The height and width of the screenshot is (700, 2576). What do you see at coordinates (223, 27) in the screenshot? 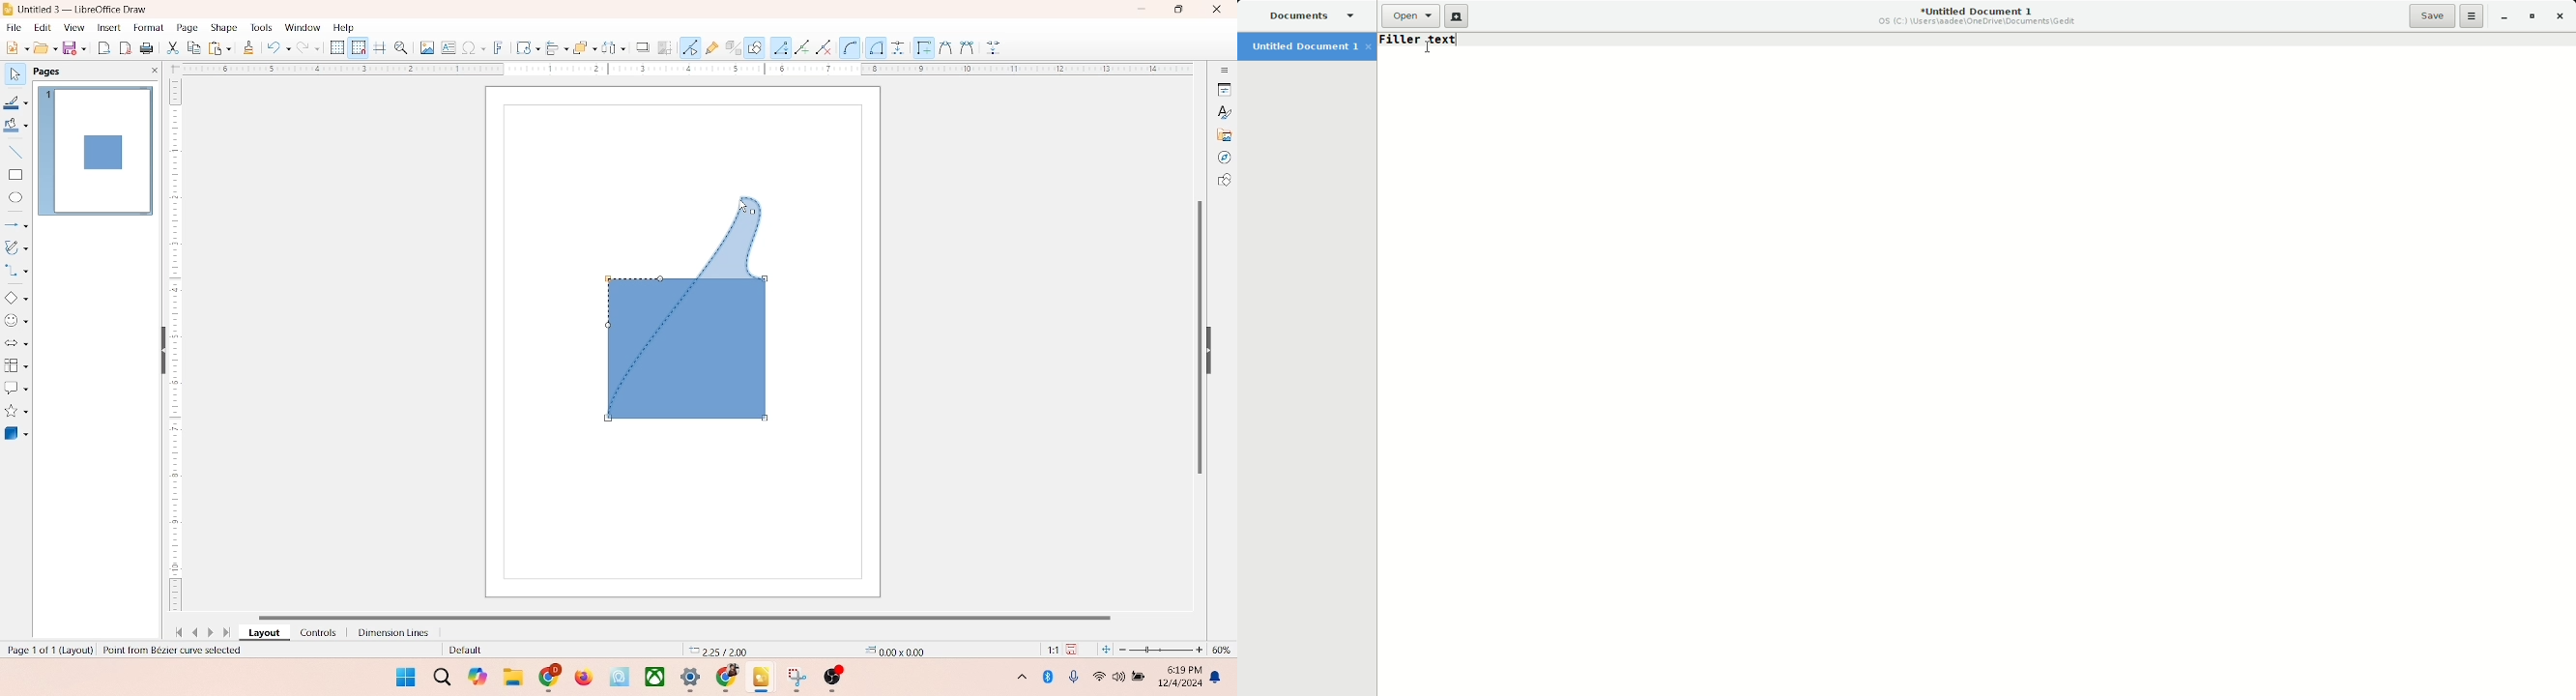
I see `shape` at bounding box center [223, 27].